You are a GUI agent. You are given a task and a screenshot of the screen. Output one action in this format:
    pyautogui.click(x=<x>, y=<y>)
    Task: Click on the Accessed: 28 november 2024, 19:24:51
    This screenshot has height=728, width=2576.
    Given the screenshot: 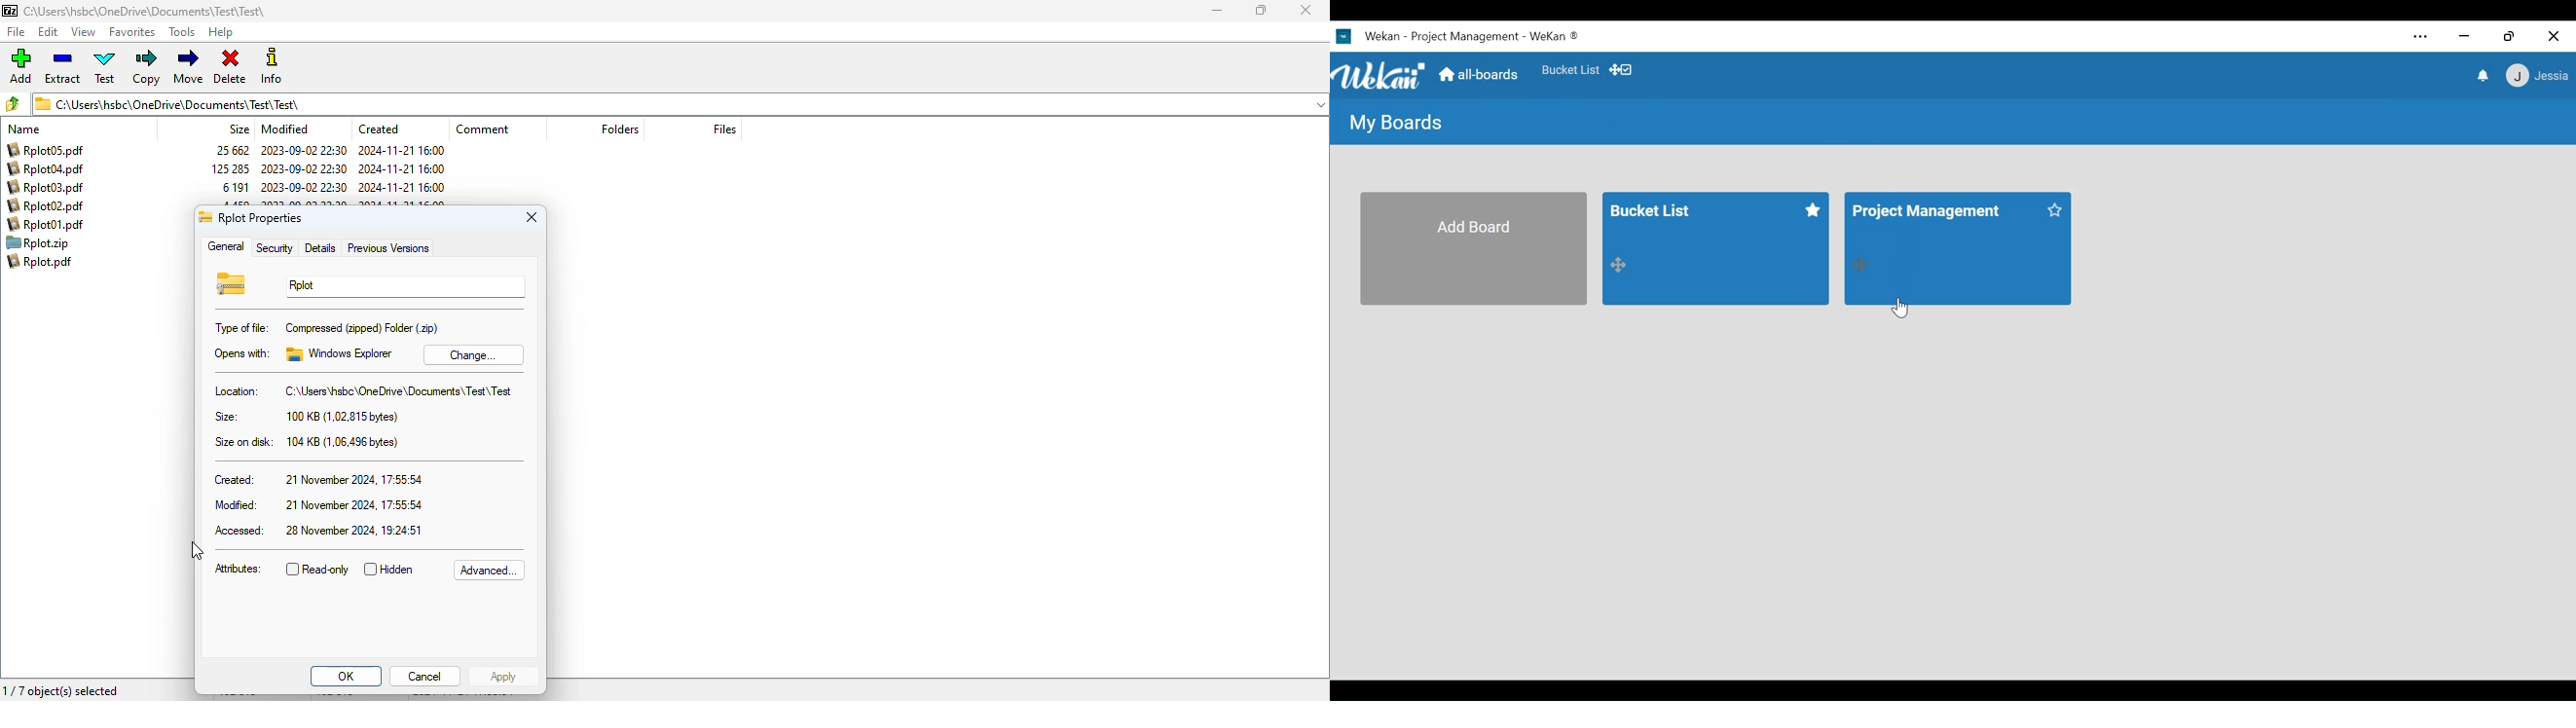 What is the action you would take?
    pyautogui.click(x=317, y=531)
    